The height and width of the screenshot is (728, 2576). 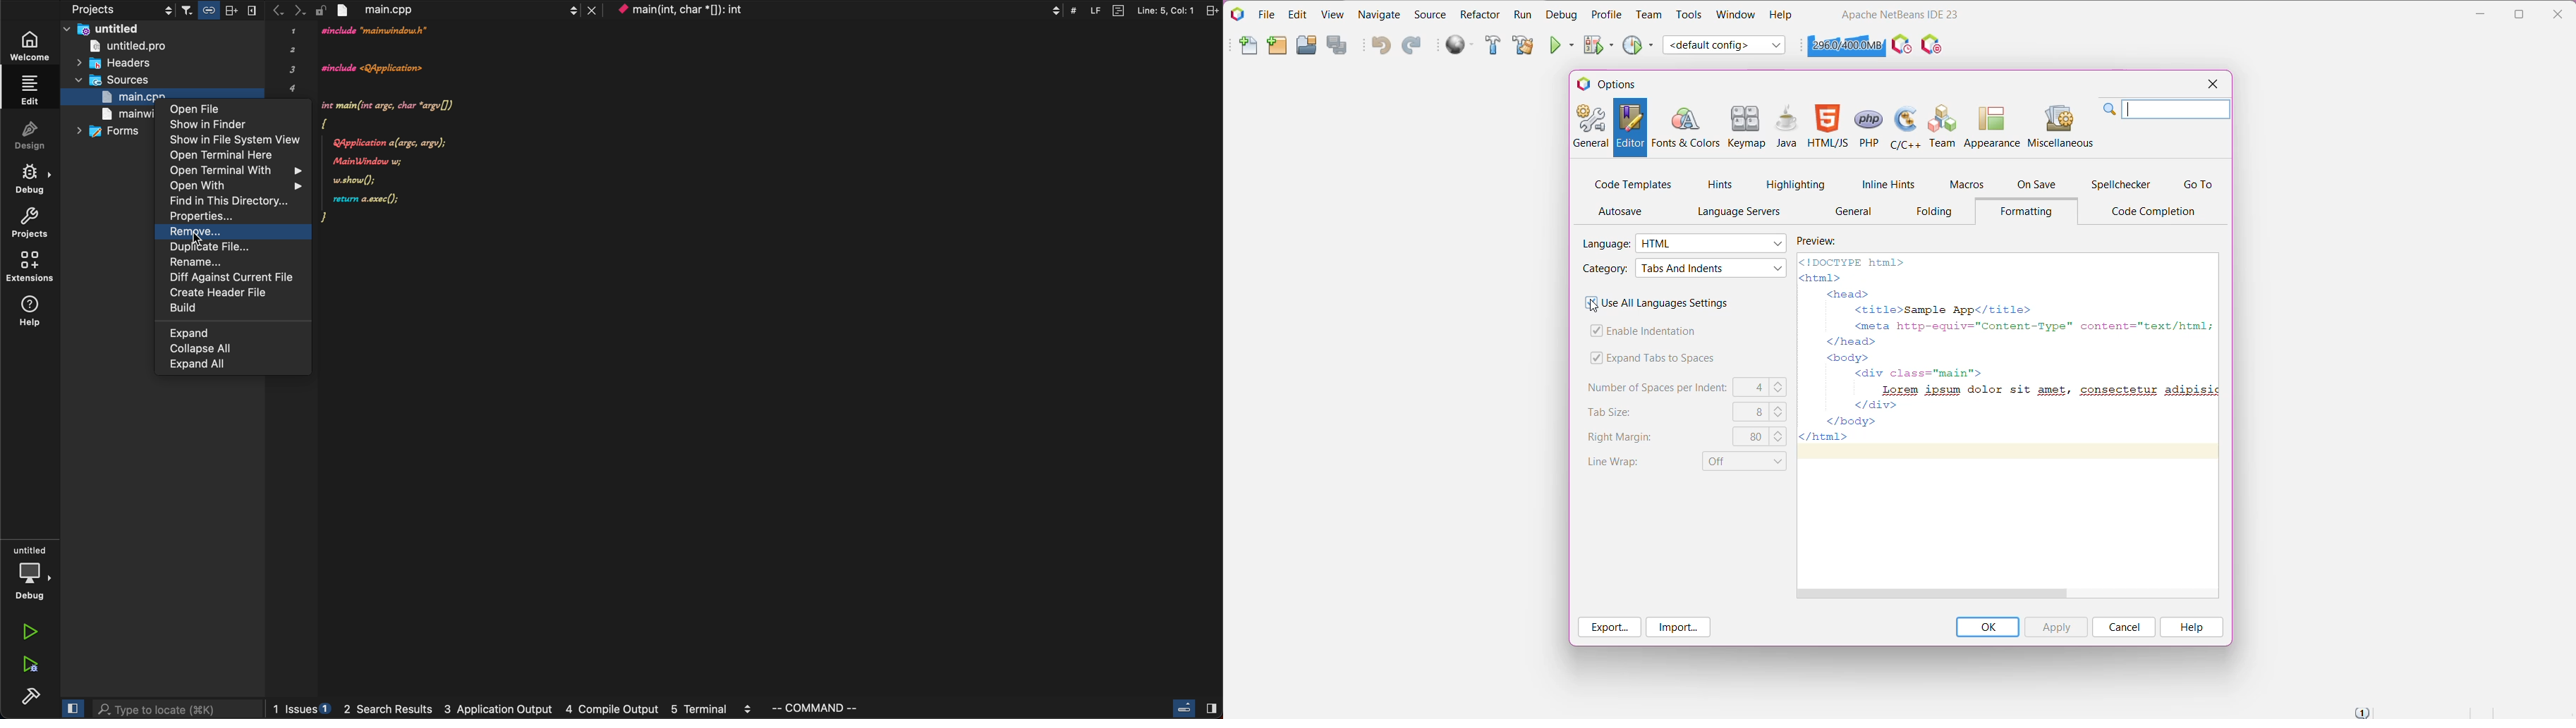 I want to click on AutoSave, so click(x=1624, y=211).